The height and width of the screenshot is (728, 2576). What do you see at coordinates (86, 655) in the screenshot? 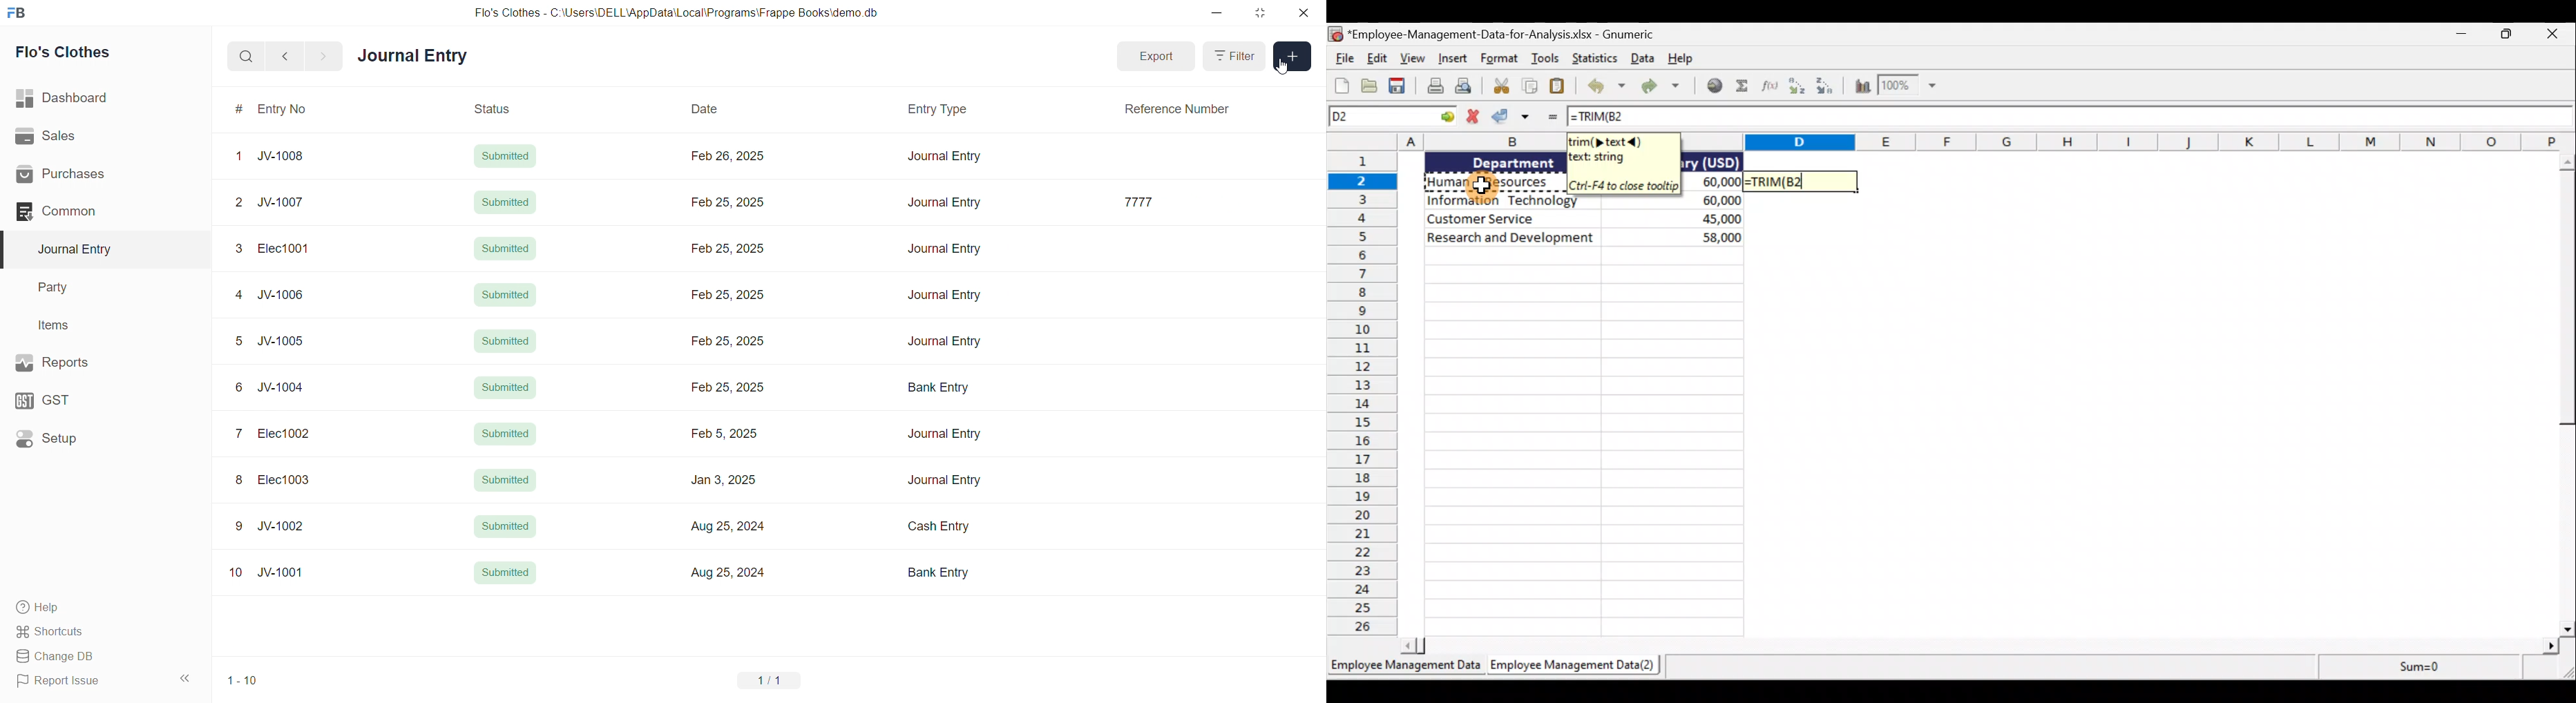
I see `Change DB` at bounding box center [86, 655].